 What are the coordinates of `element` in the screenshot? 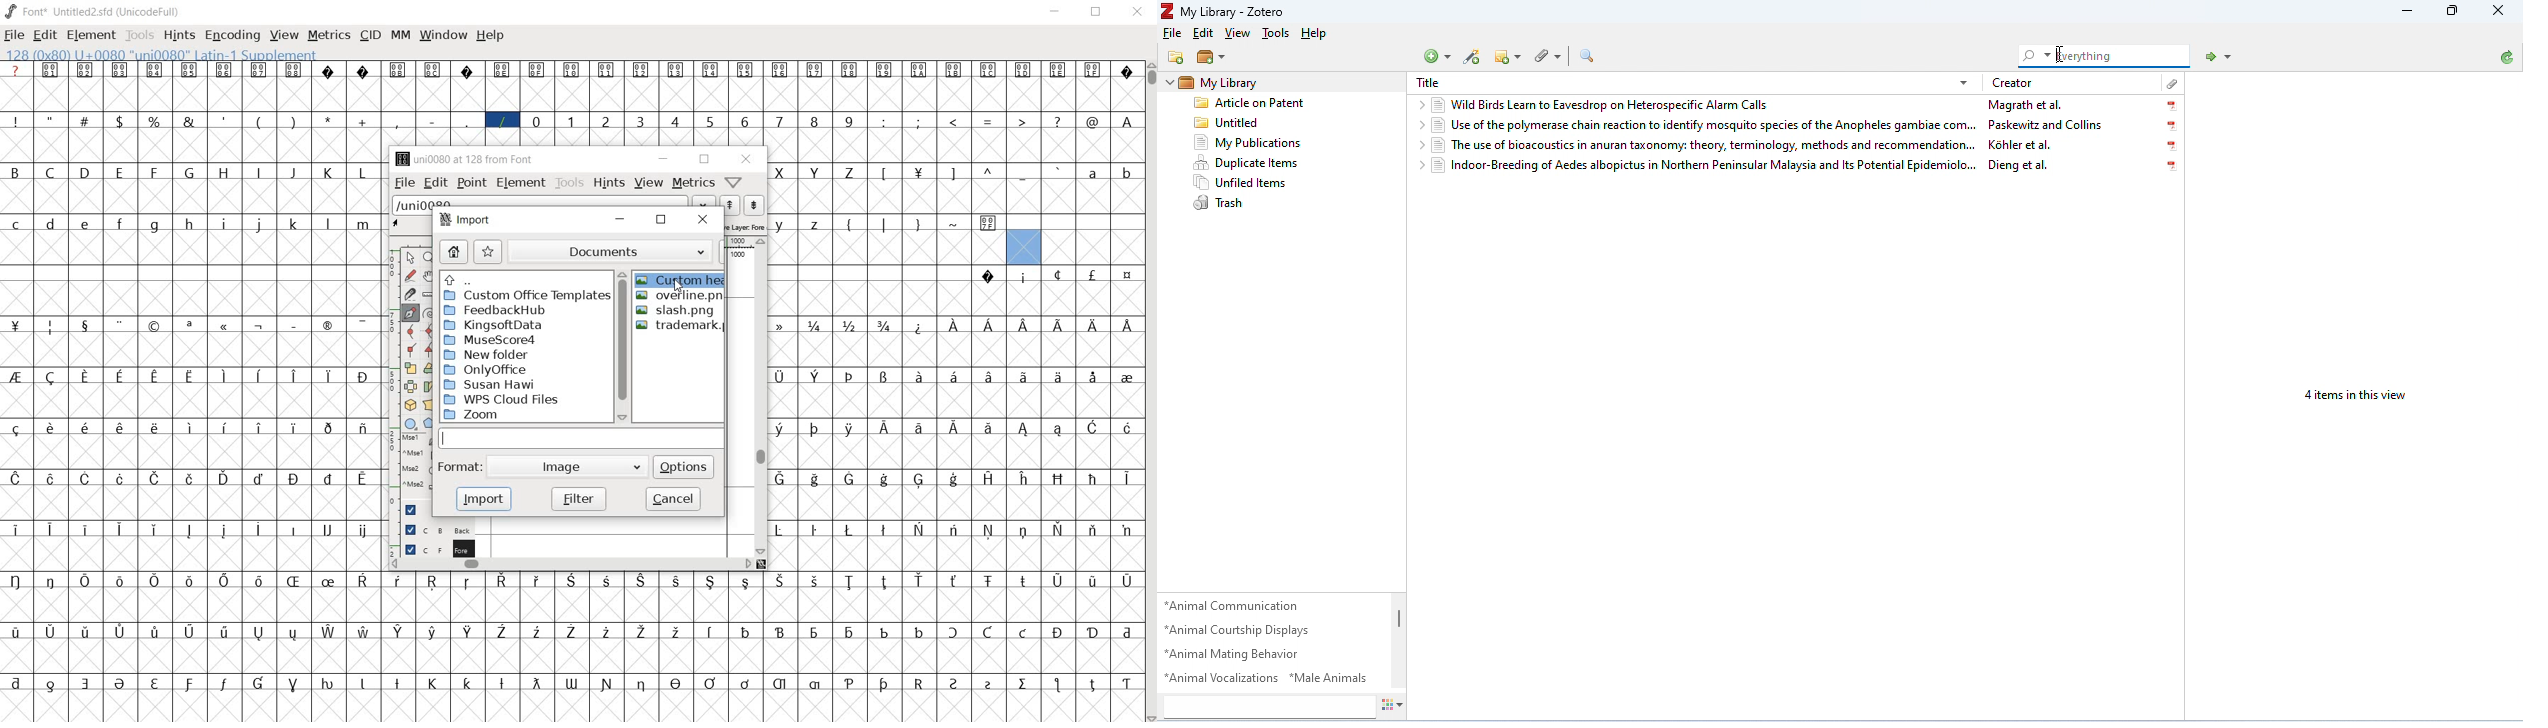 It's located at (521, 183).